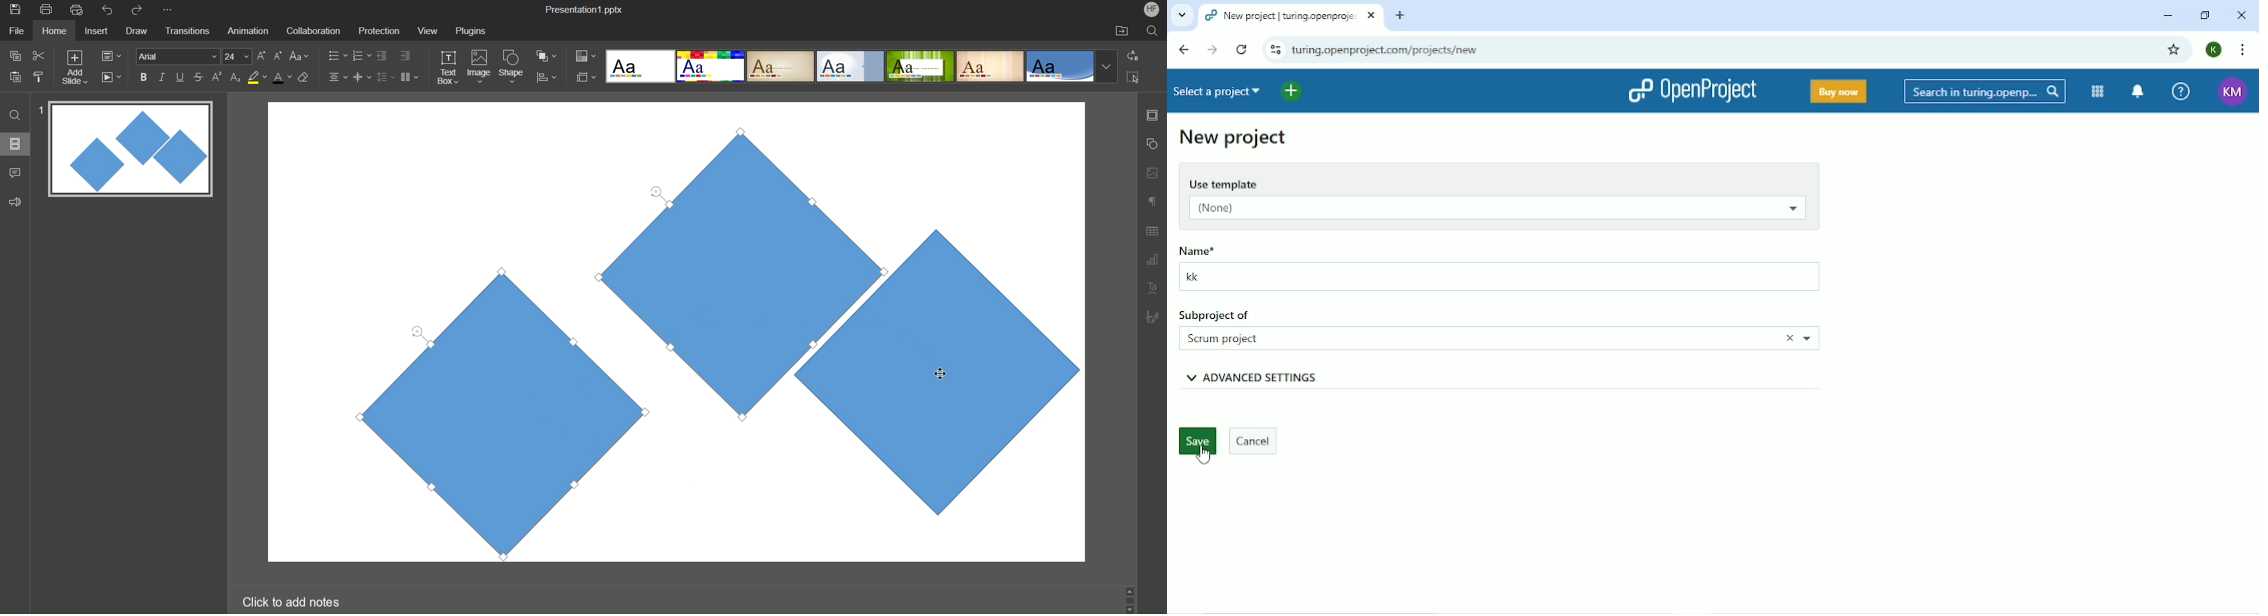 This screenshot has width=2268, height=616. What do you see at coordinates (300, 55) in the screenshot?
I see `Font Case Settings` at bounding box center [300, 55].